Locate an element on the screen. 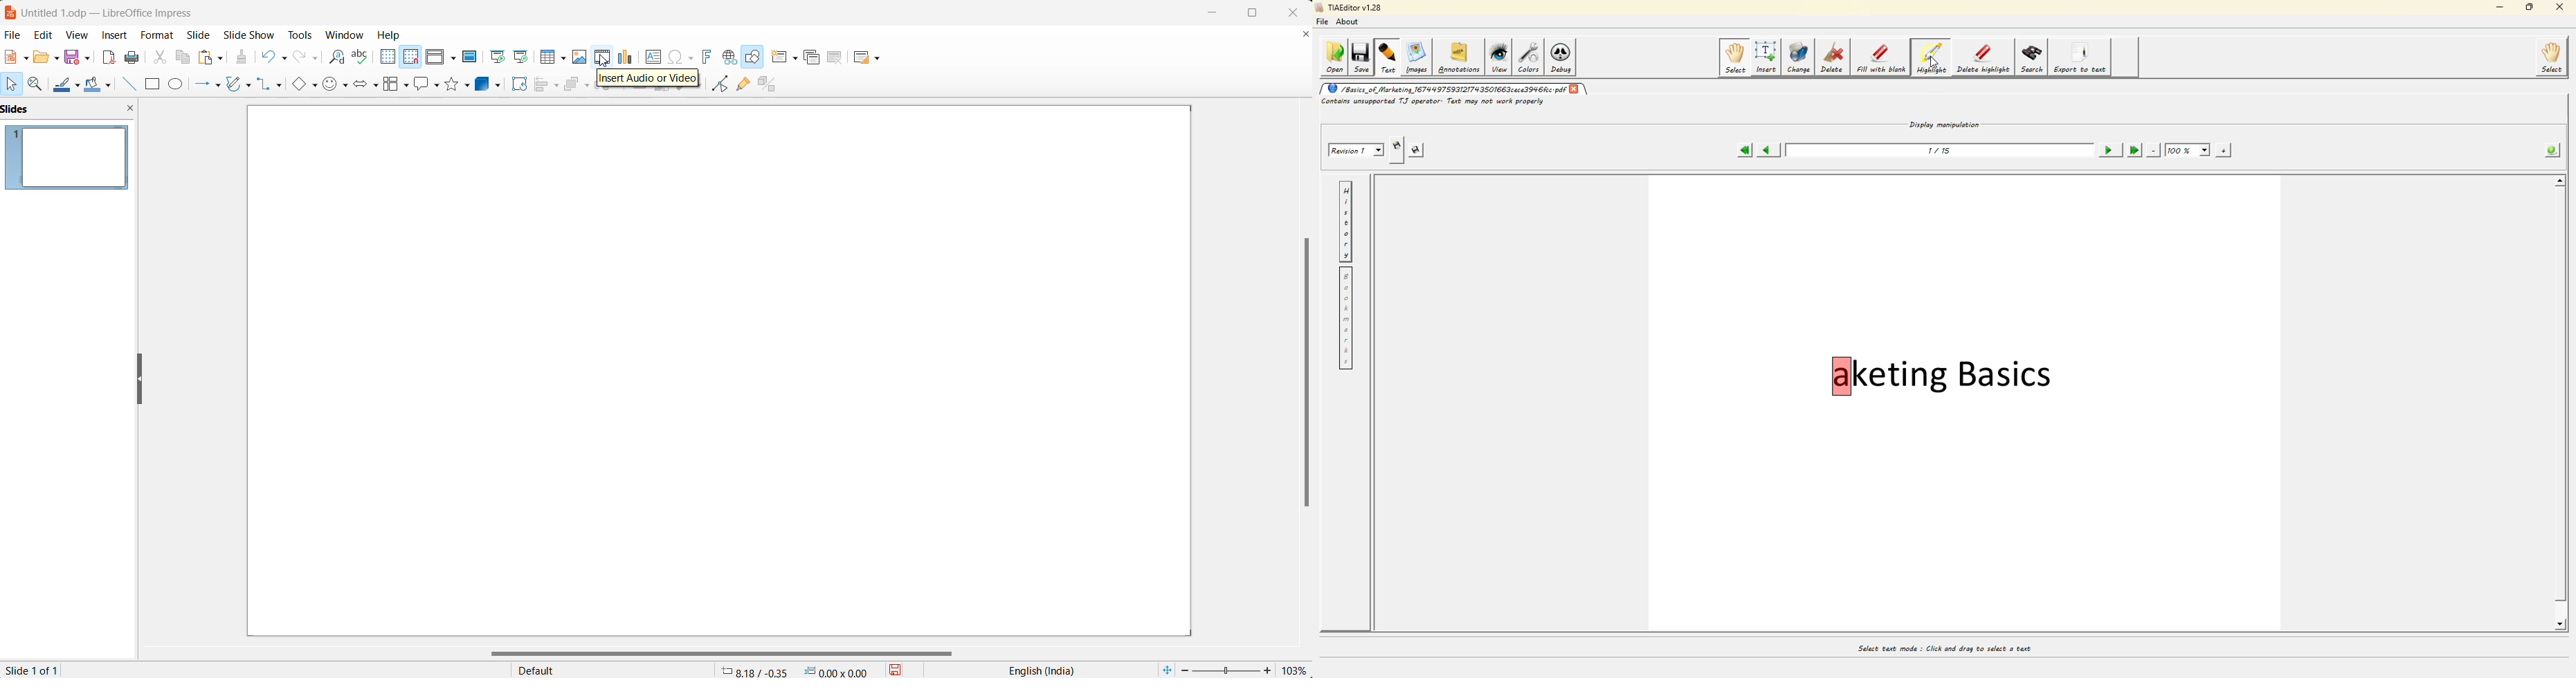 The width and height of the screenshot is (2576, 700). basic shapes options is located at coordinates (314, 86).